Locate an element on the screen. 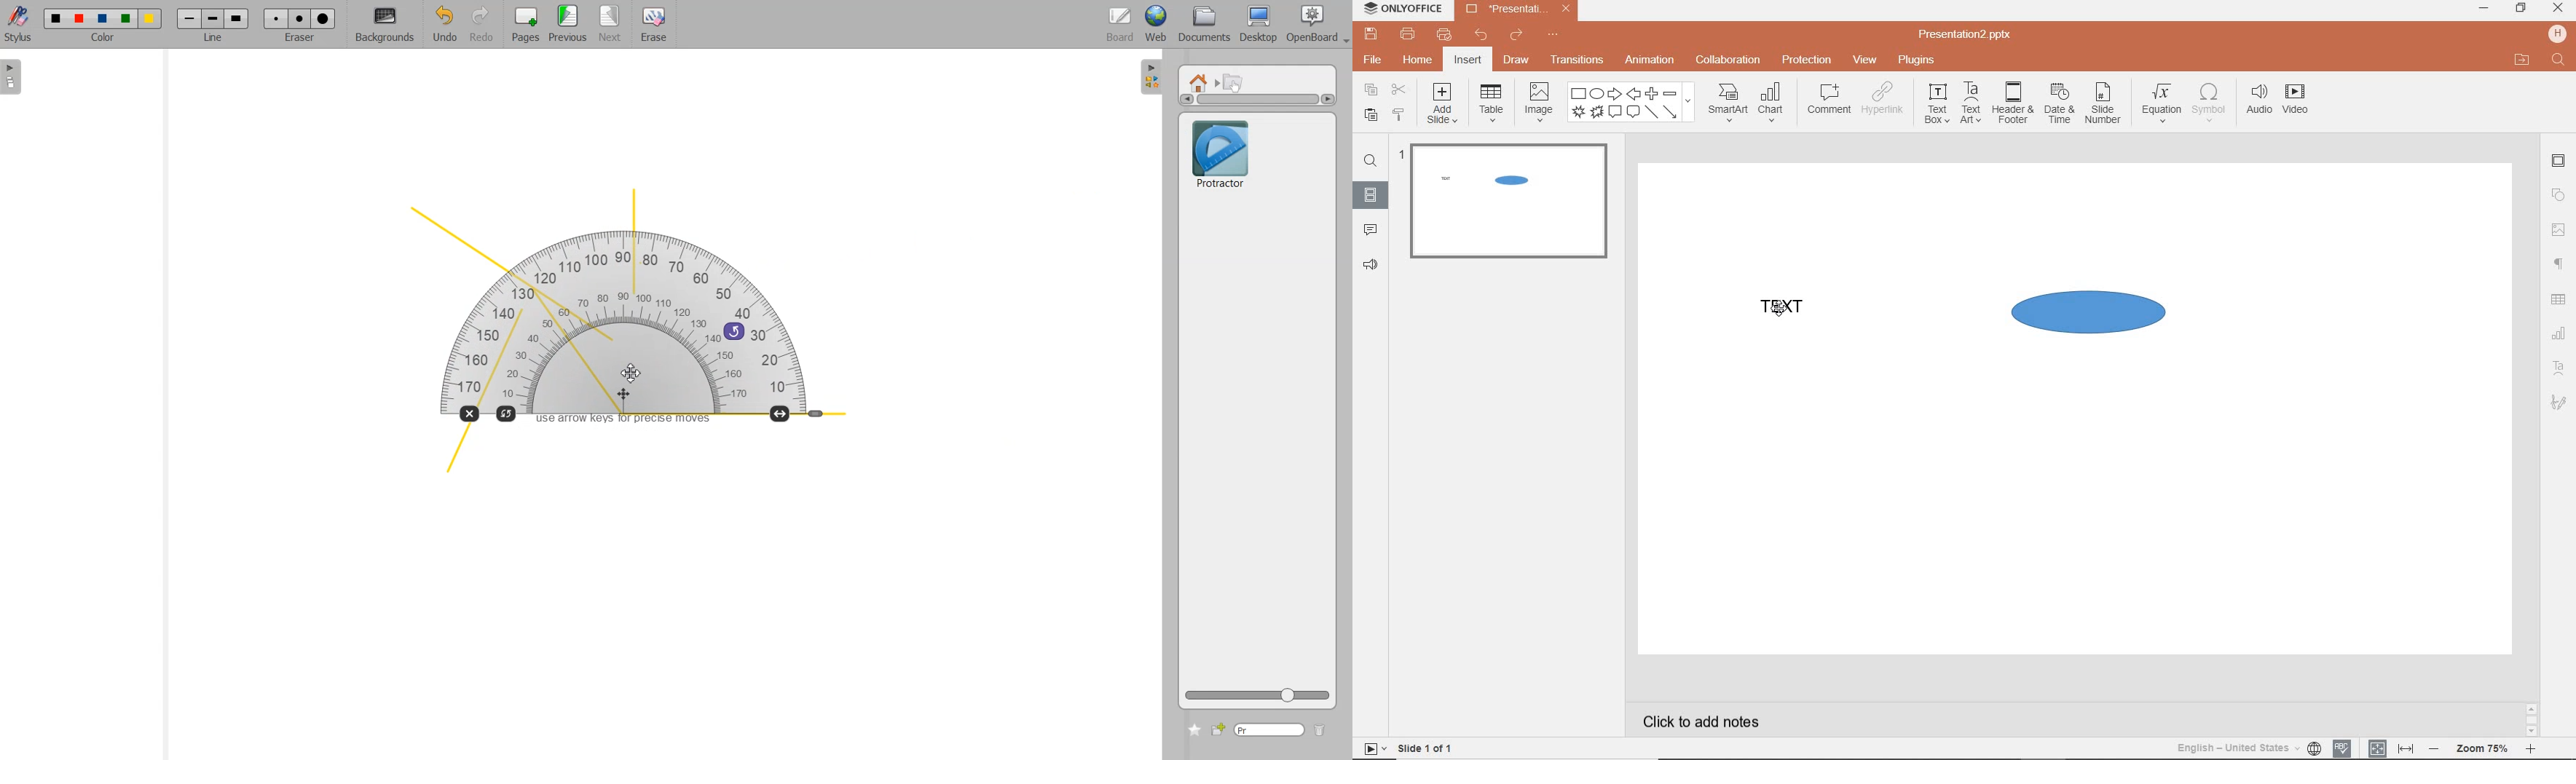 This screenshot has height=784, width=2576. SLIDES is located at coordinates (1371, 194).